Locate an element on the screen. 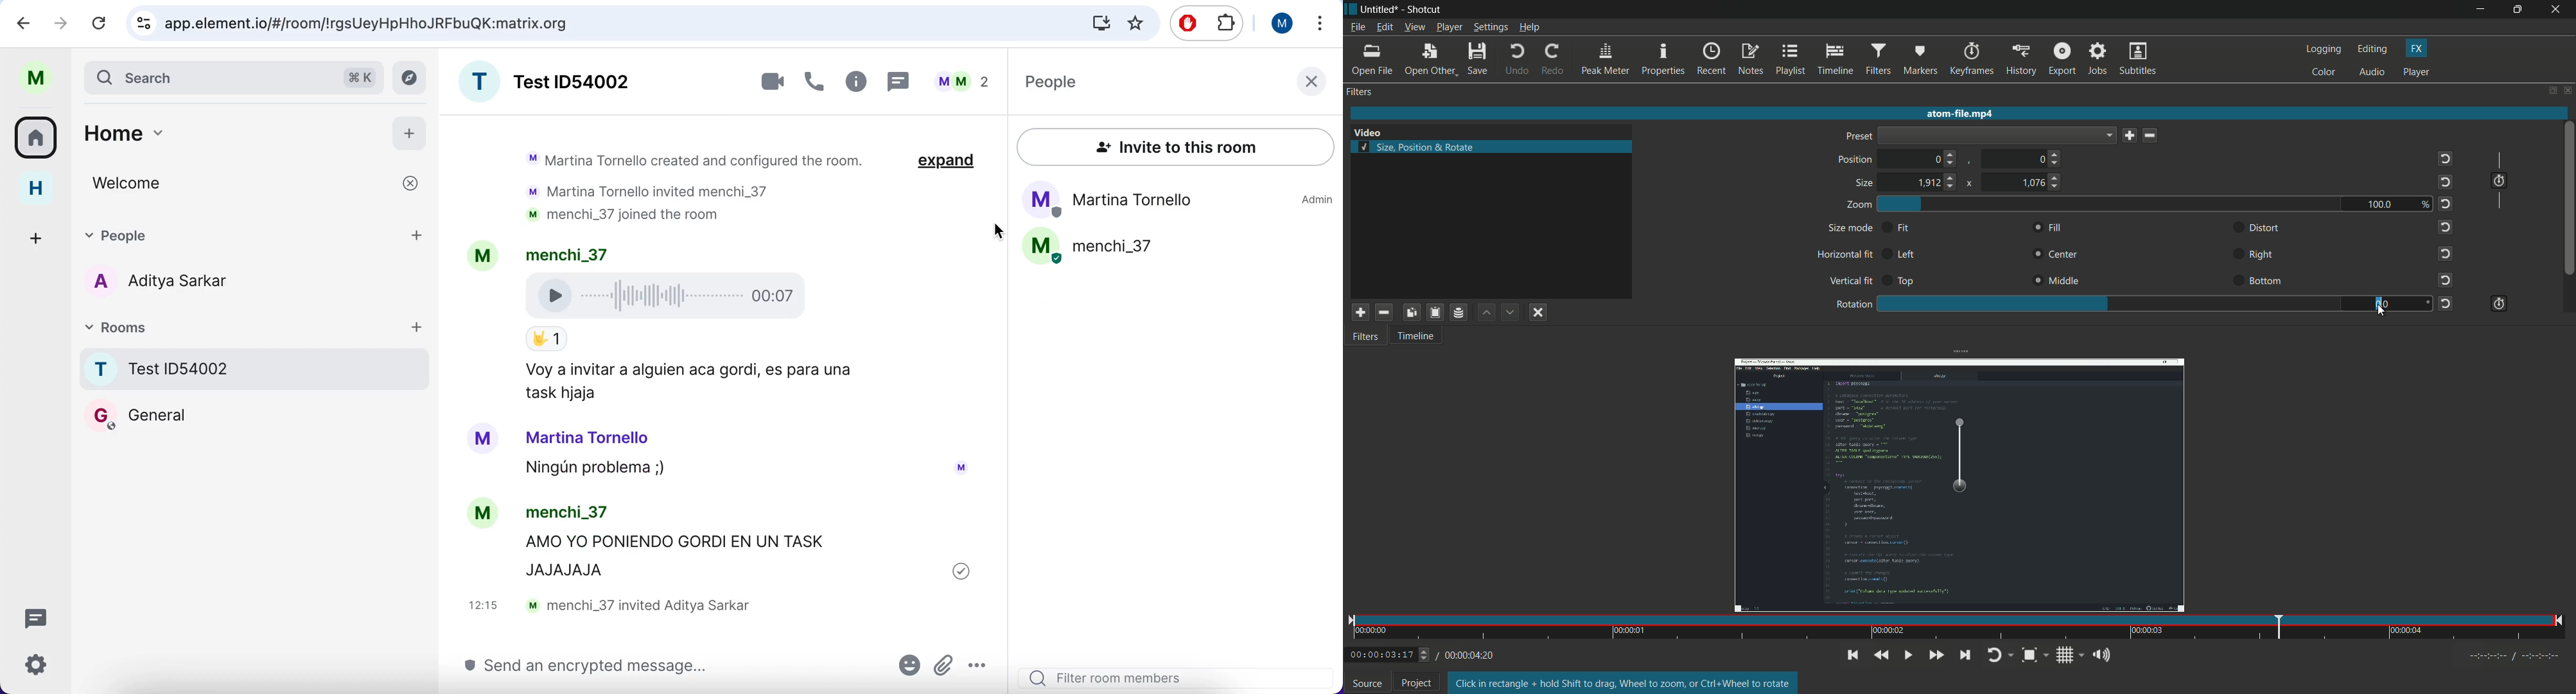 The image size is (2576, 700). quickly play forward is located at coordinates (1936, 656).